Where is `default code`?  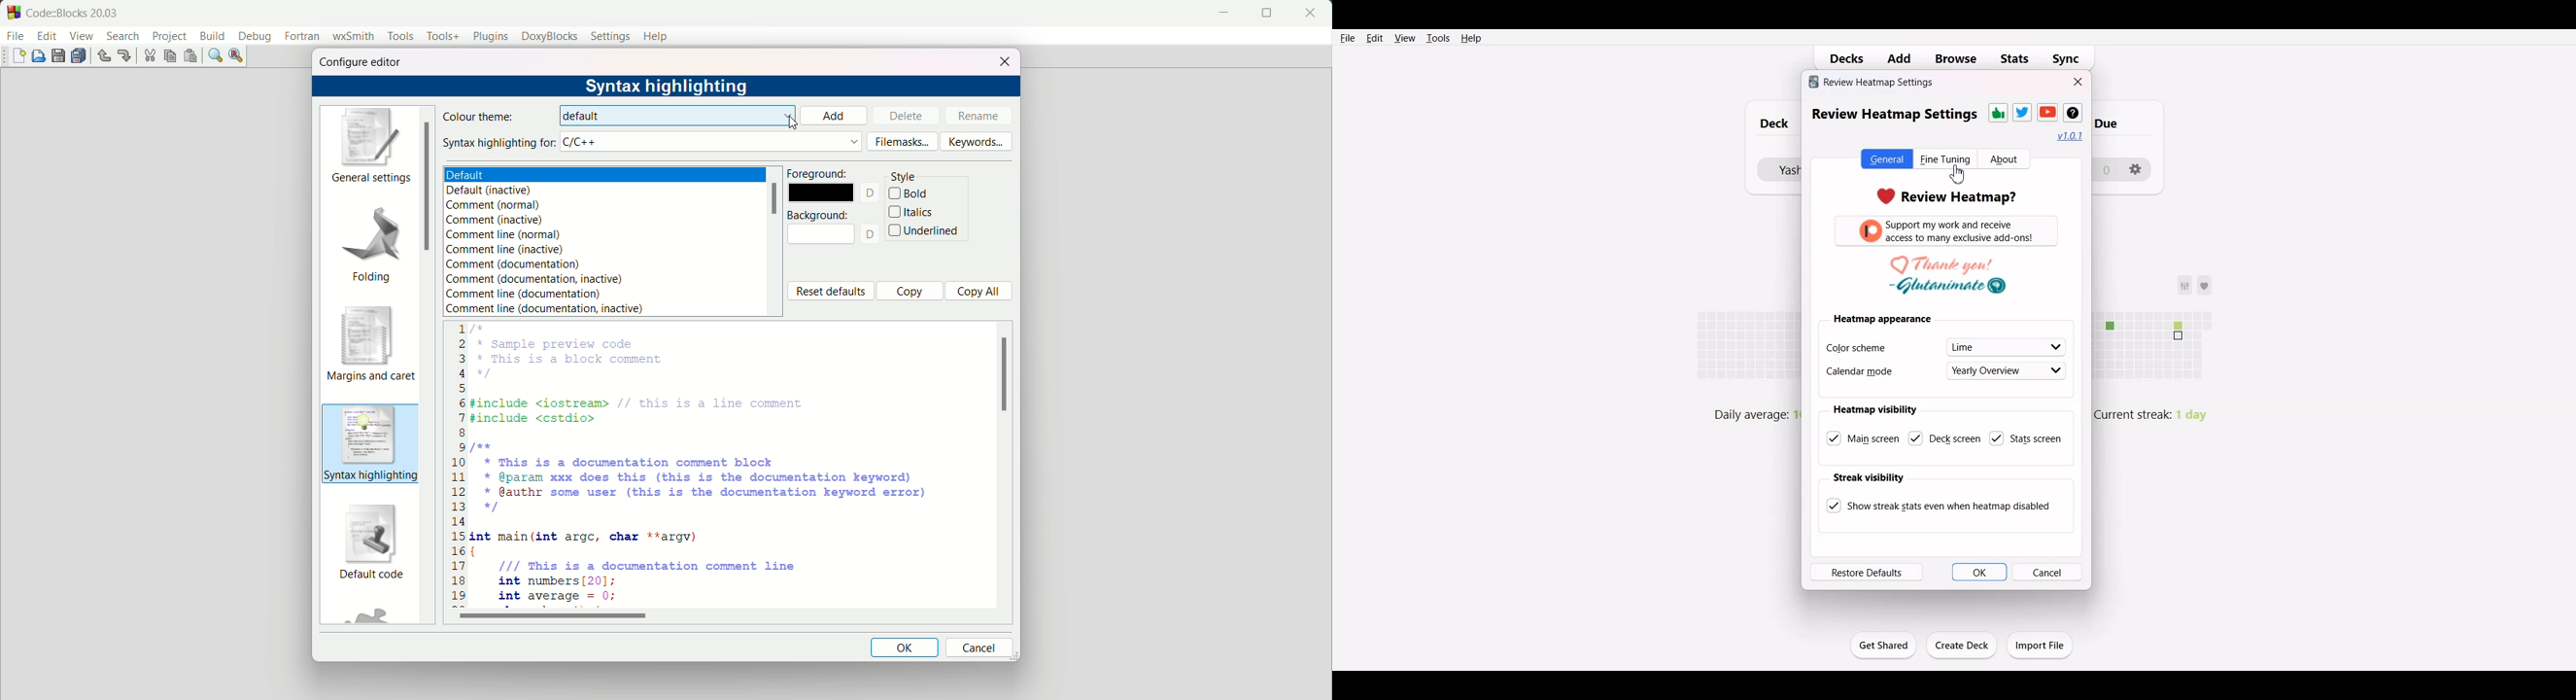 default code is located at coordinates (371, 543).